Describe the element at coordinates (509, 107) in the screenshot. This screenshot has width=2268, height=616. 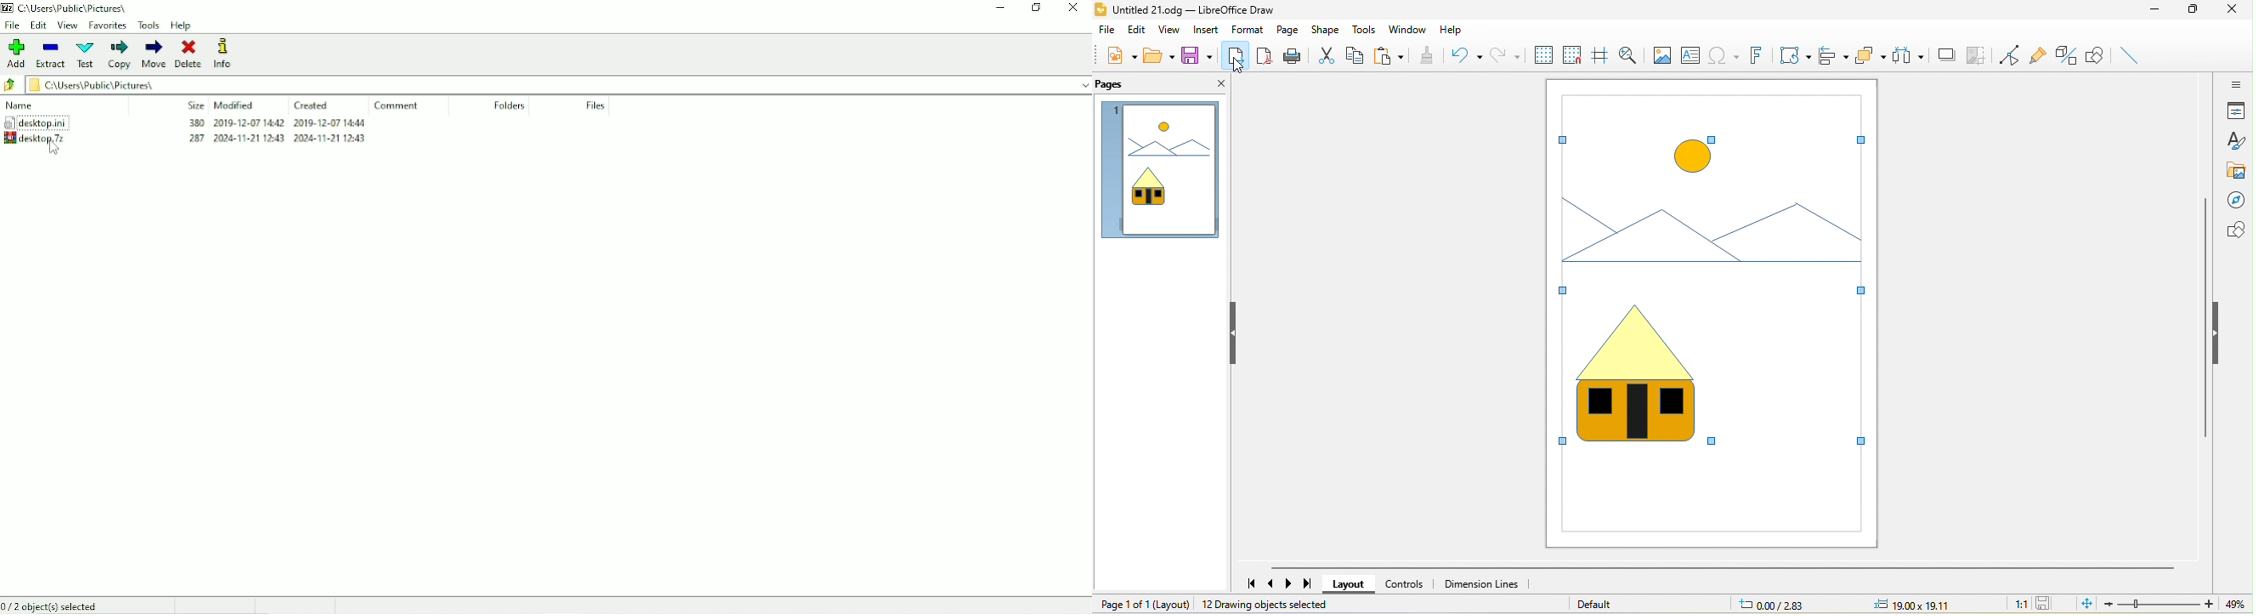
I see `Folders` at that location.